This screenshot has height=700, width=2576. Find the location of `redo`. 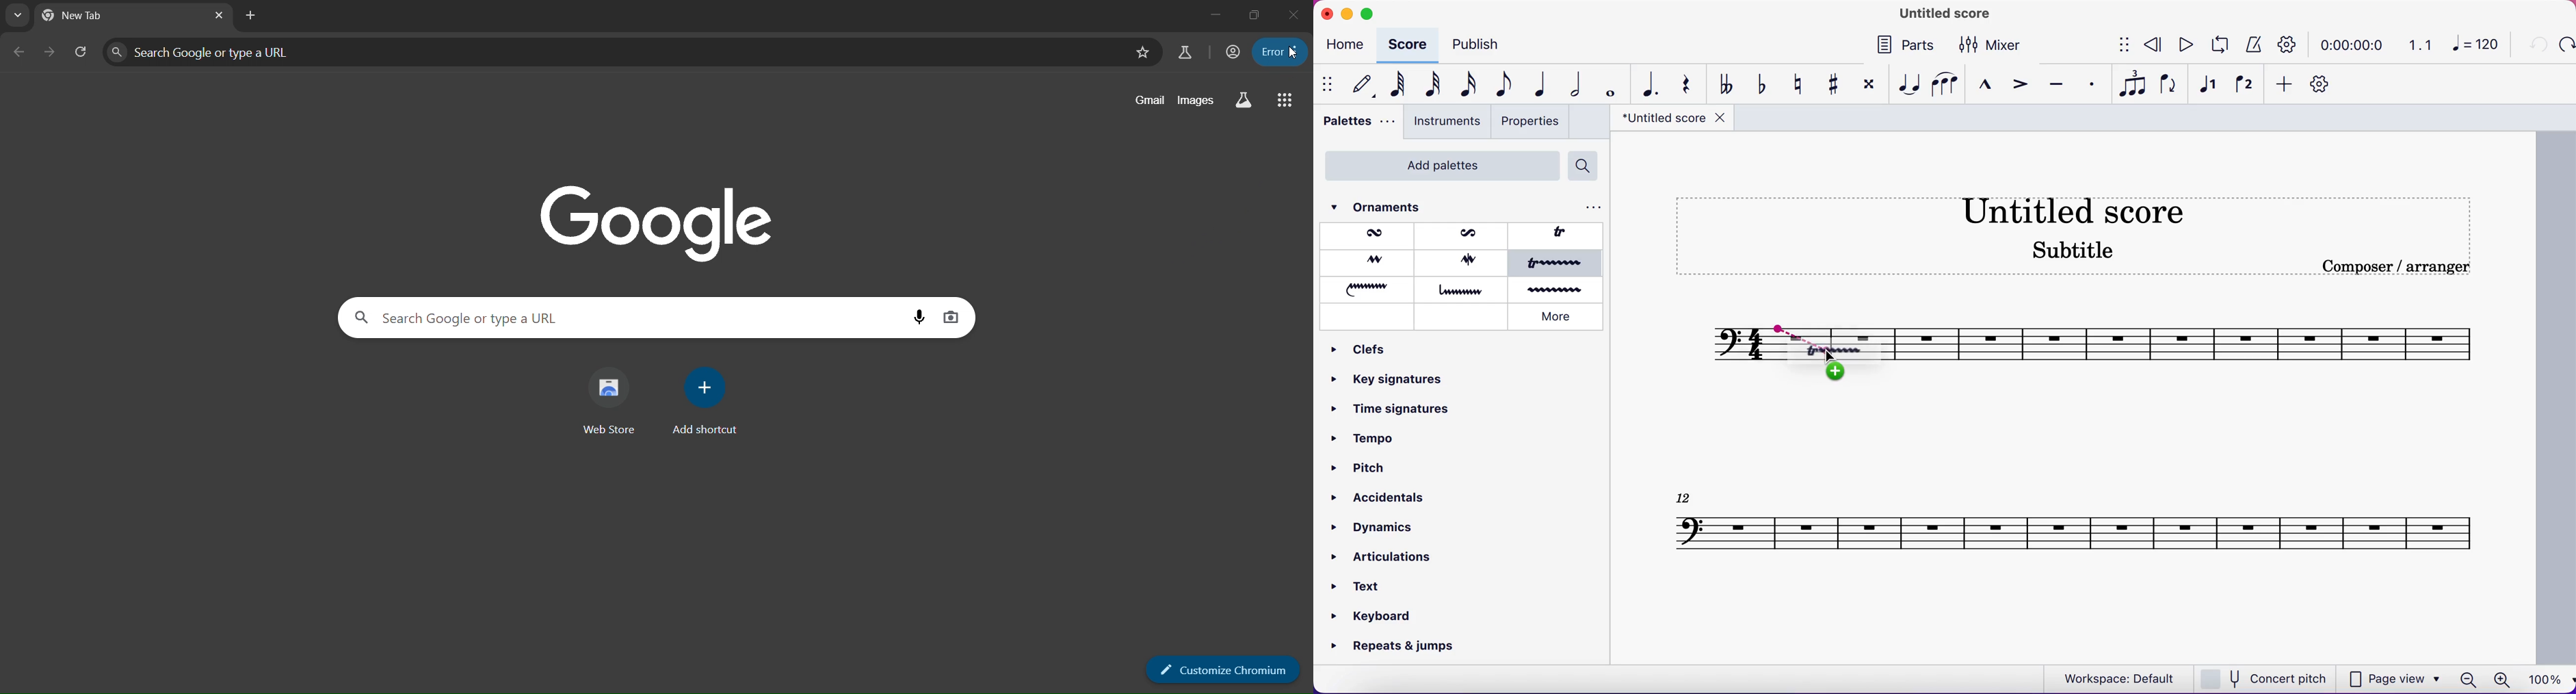

redo is located at coordinates (2566, 45).